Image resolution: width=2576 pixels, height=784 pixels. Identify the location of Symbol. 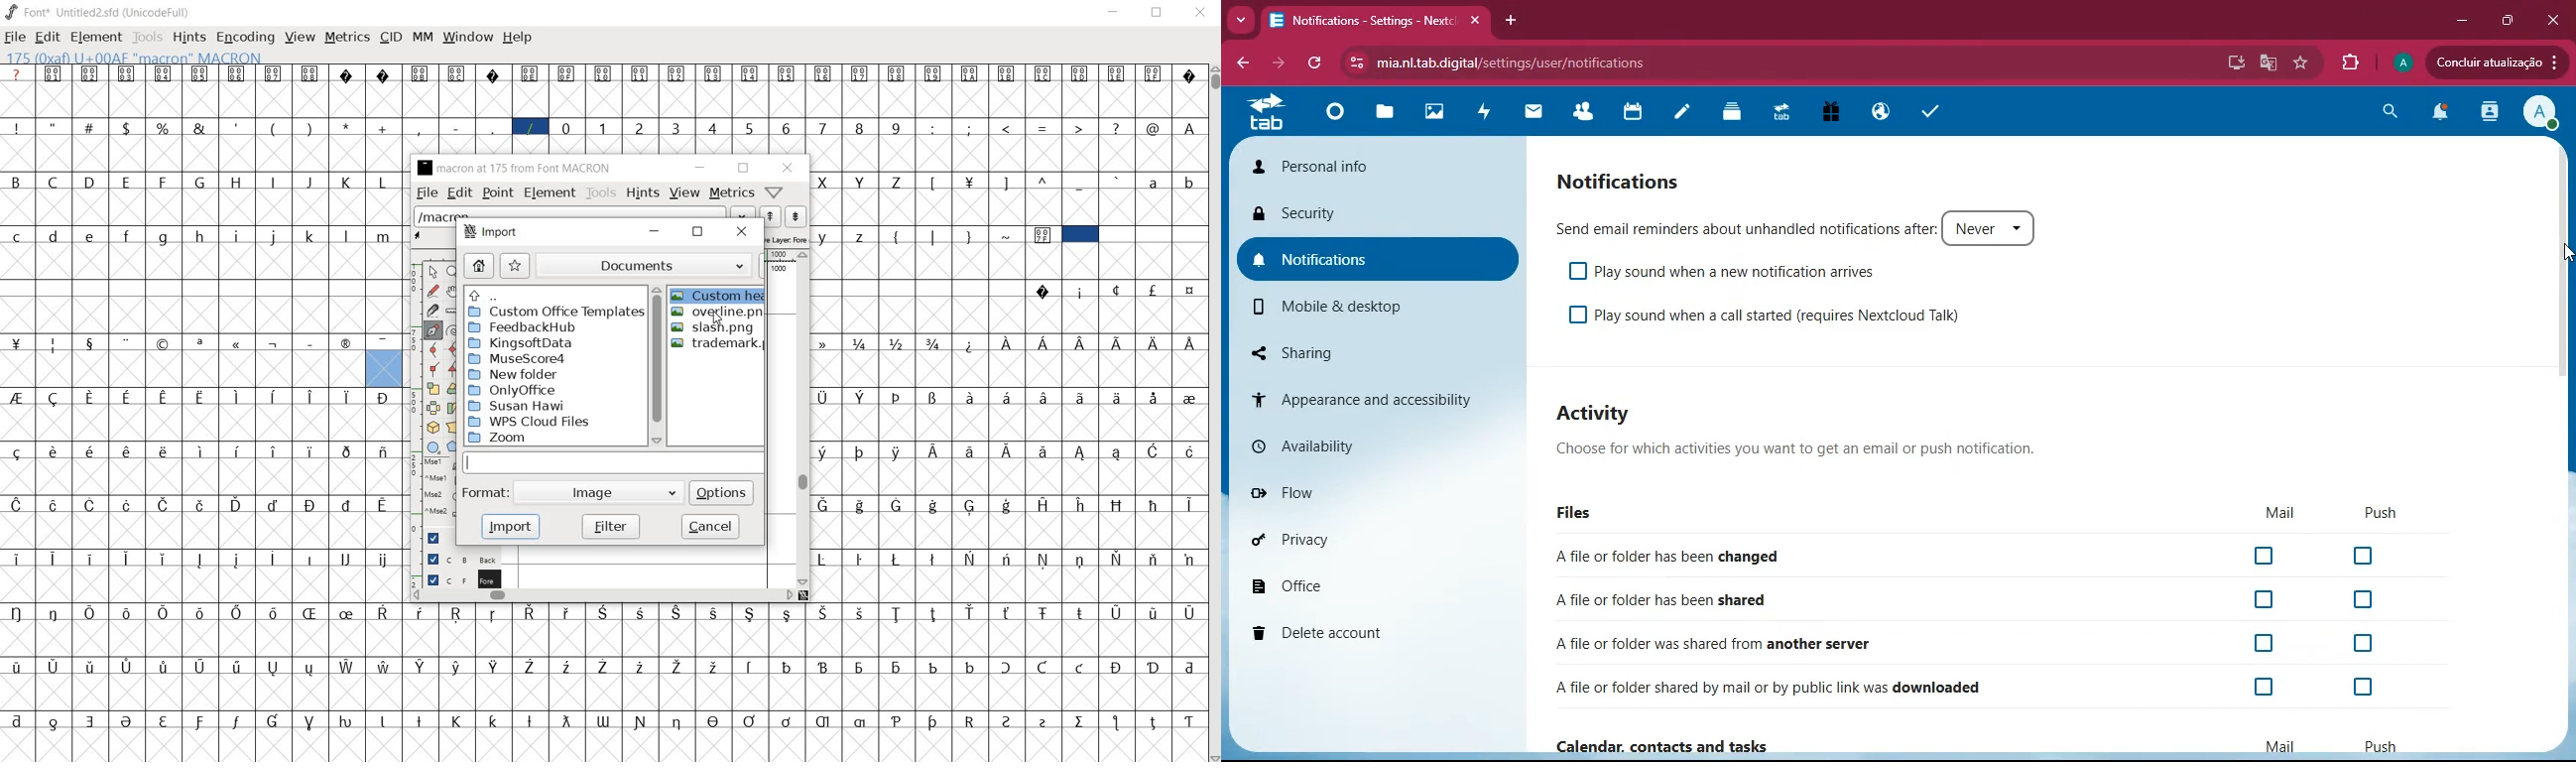
(1043, 612).